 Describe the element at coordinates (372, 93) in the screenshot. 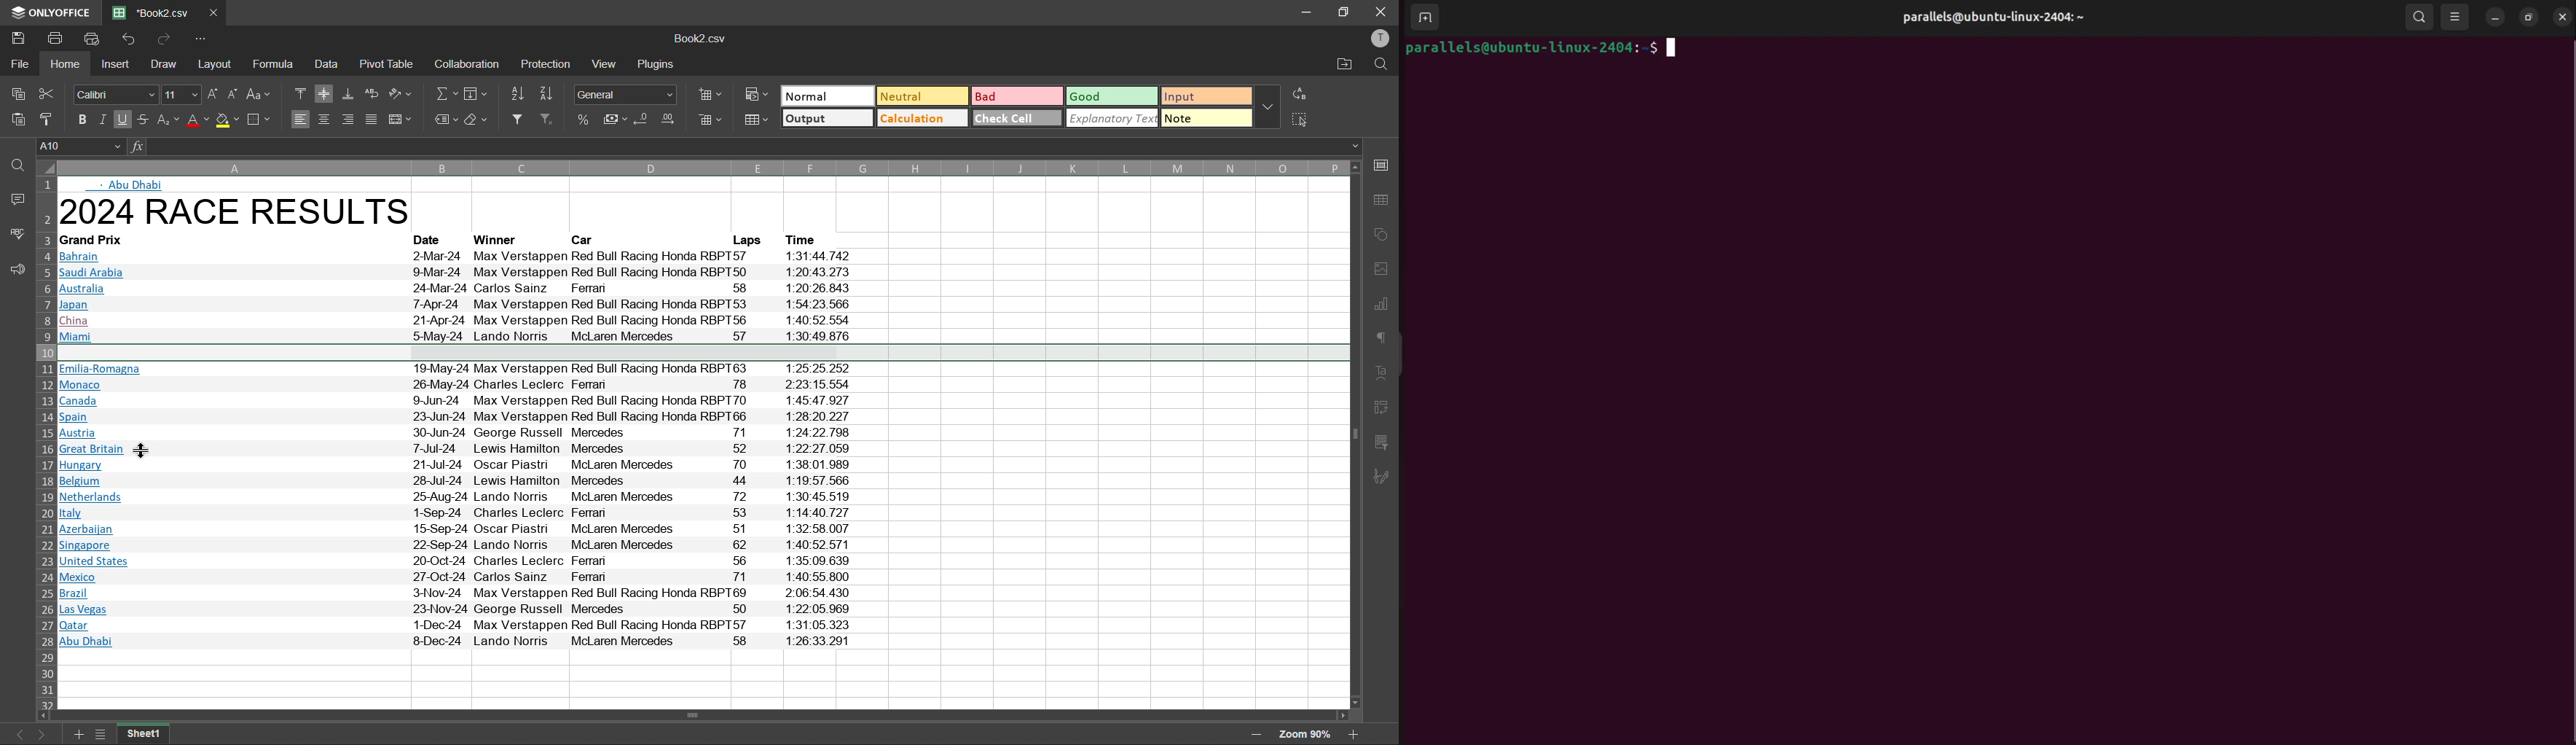

I see `wrap text` at that location.